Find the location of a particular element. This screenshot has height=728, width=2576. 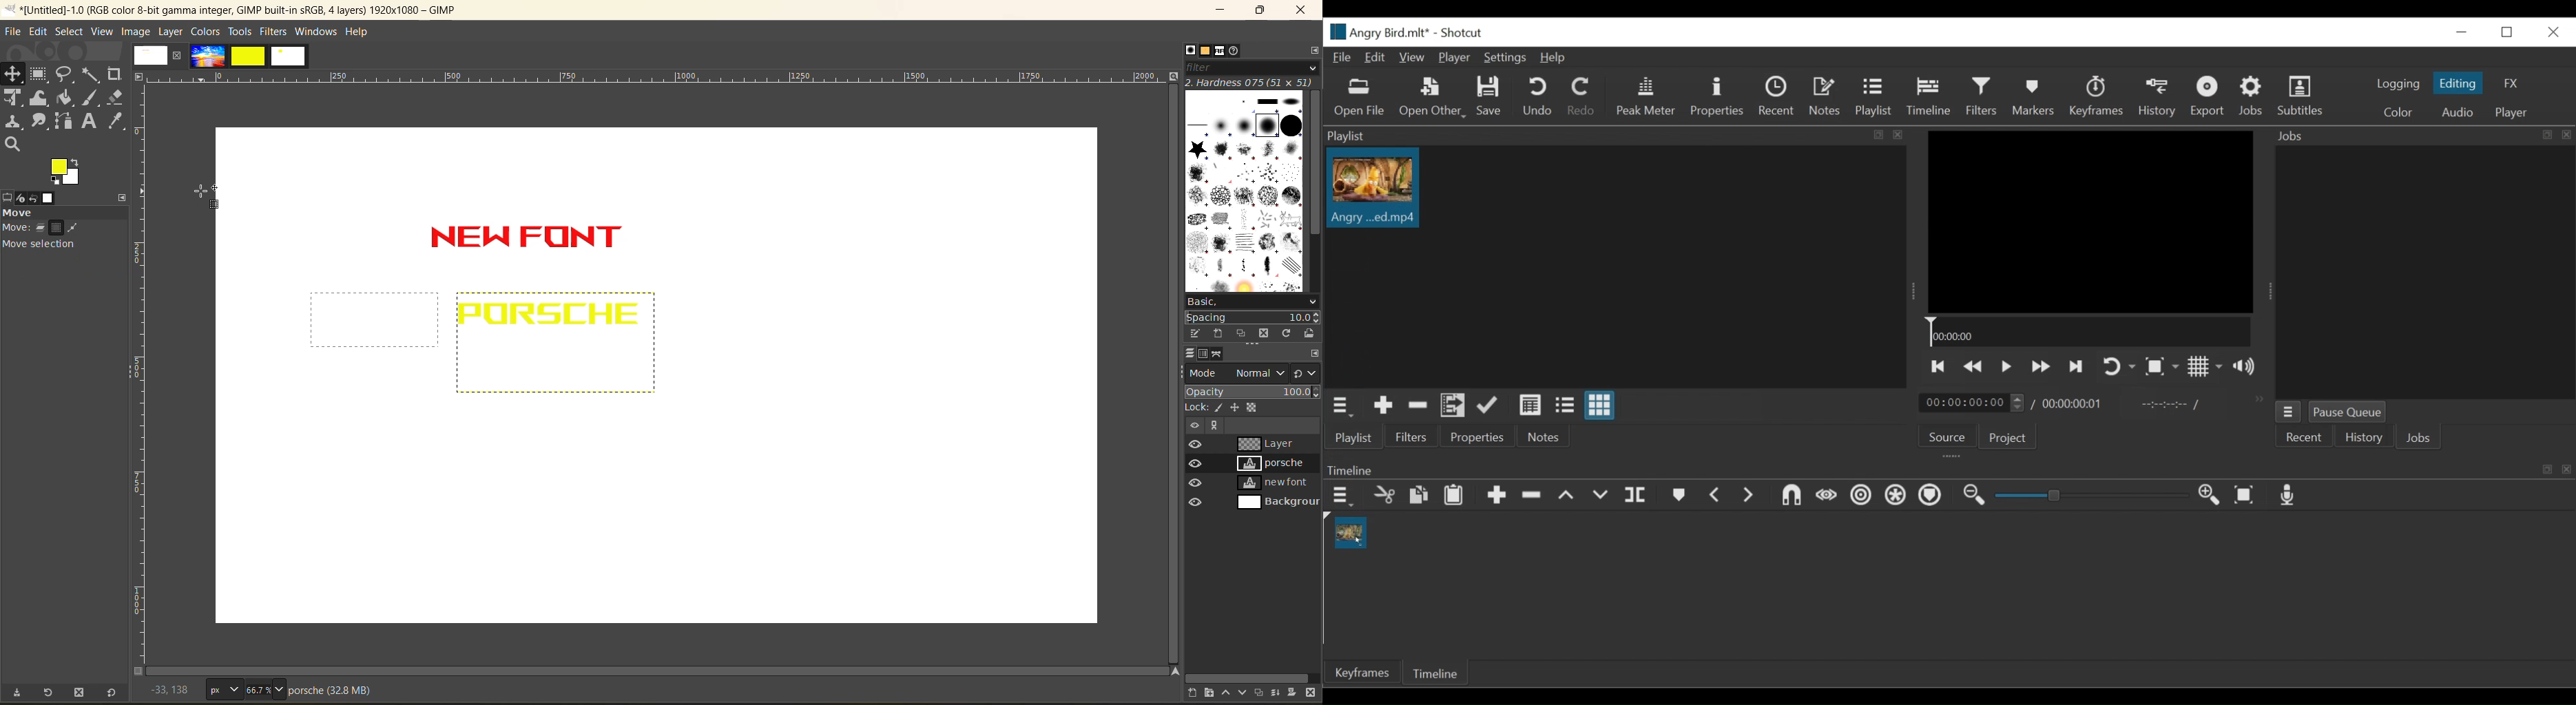

Remove cut is located at coordinates (1418, 406).